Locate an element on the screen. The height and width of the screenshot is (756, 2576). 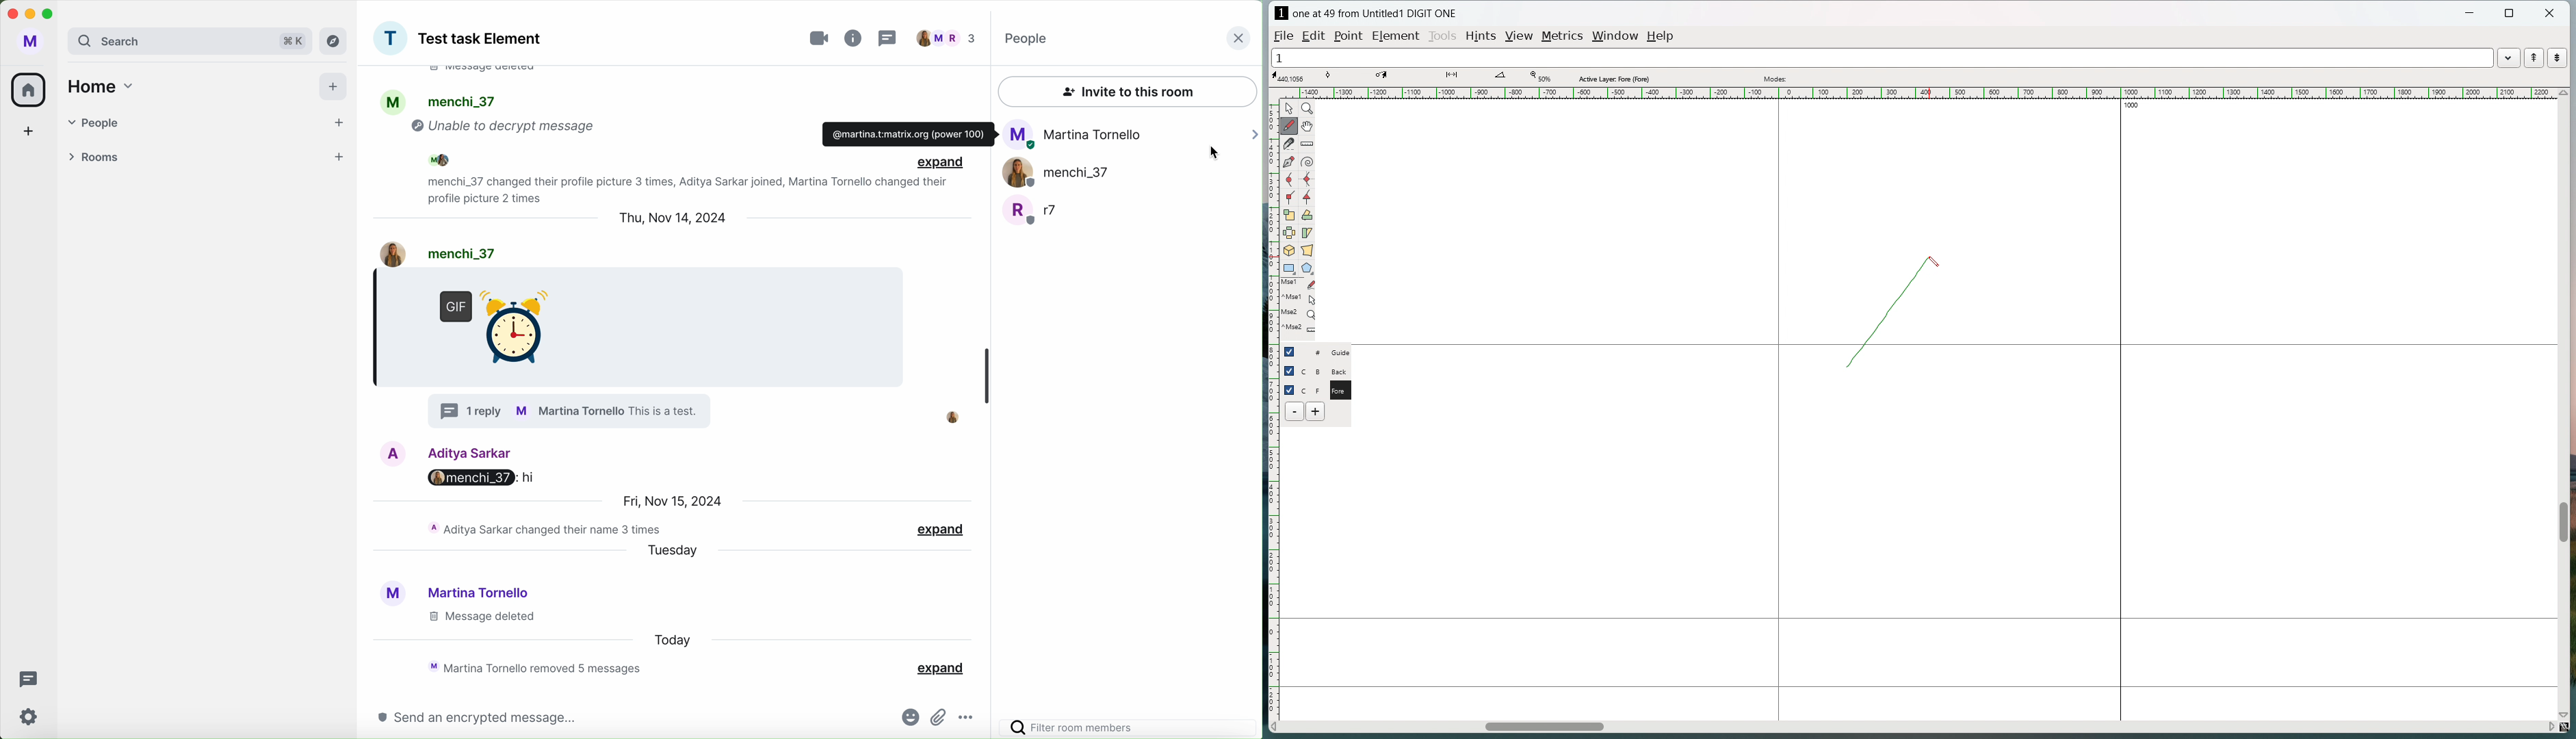
word list is located at coordinates (2509, 57).